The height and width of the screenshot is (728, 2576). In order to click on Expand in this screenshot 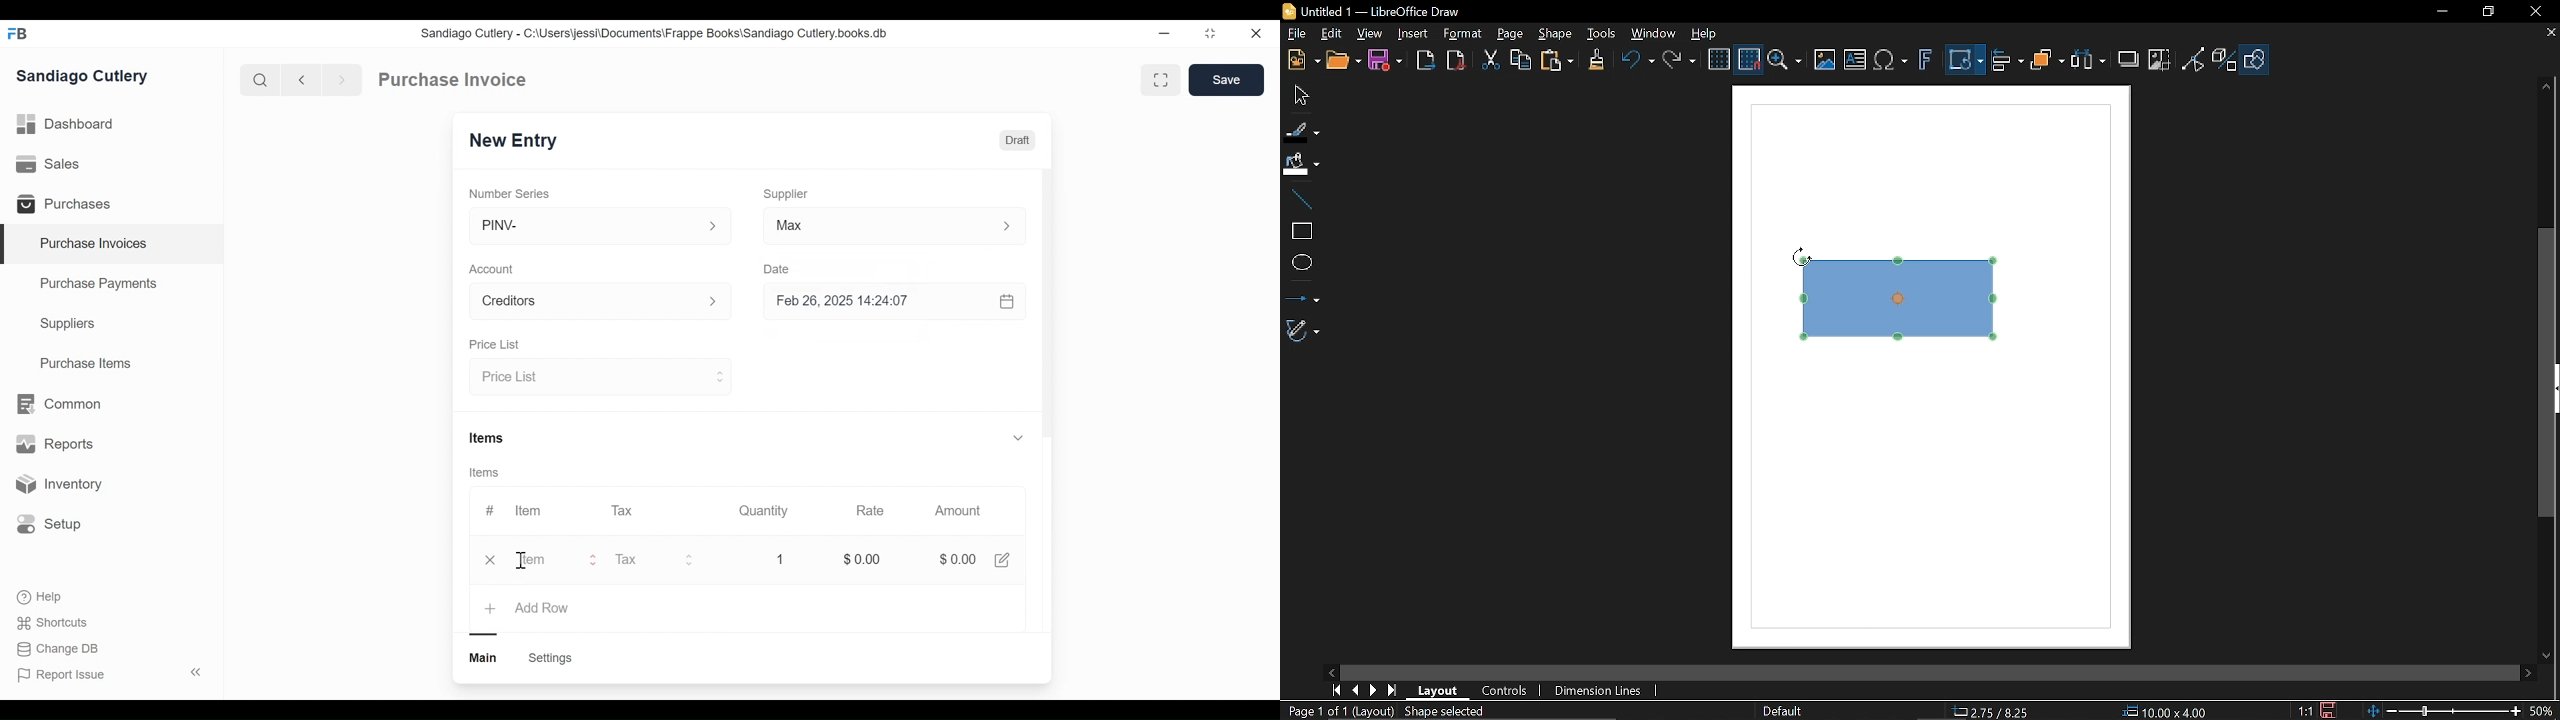, I will do `click(719, 375)`.